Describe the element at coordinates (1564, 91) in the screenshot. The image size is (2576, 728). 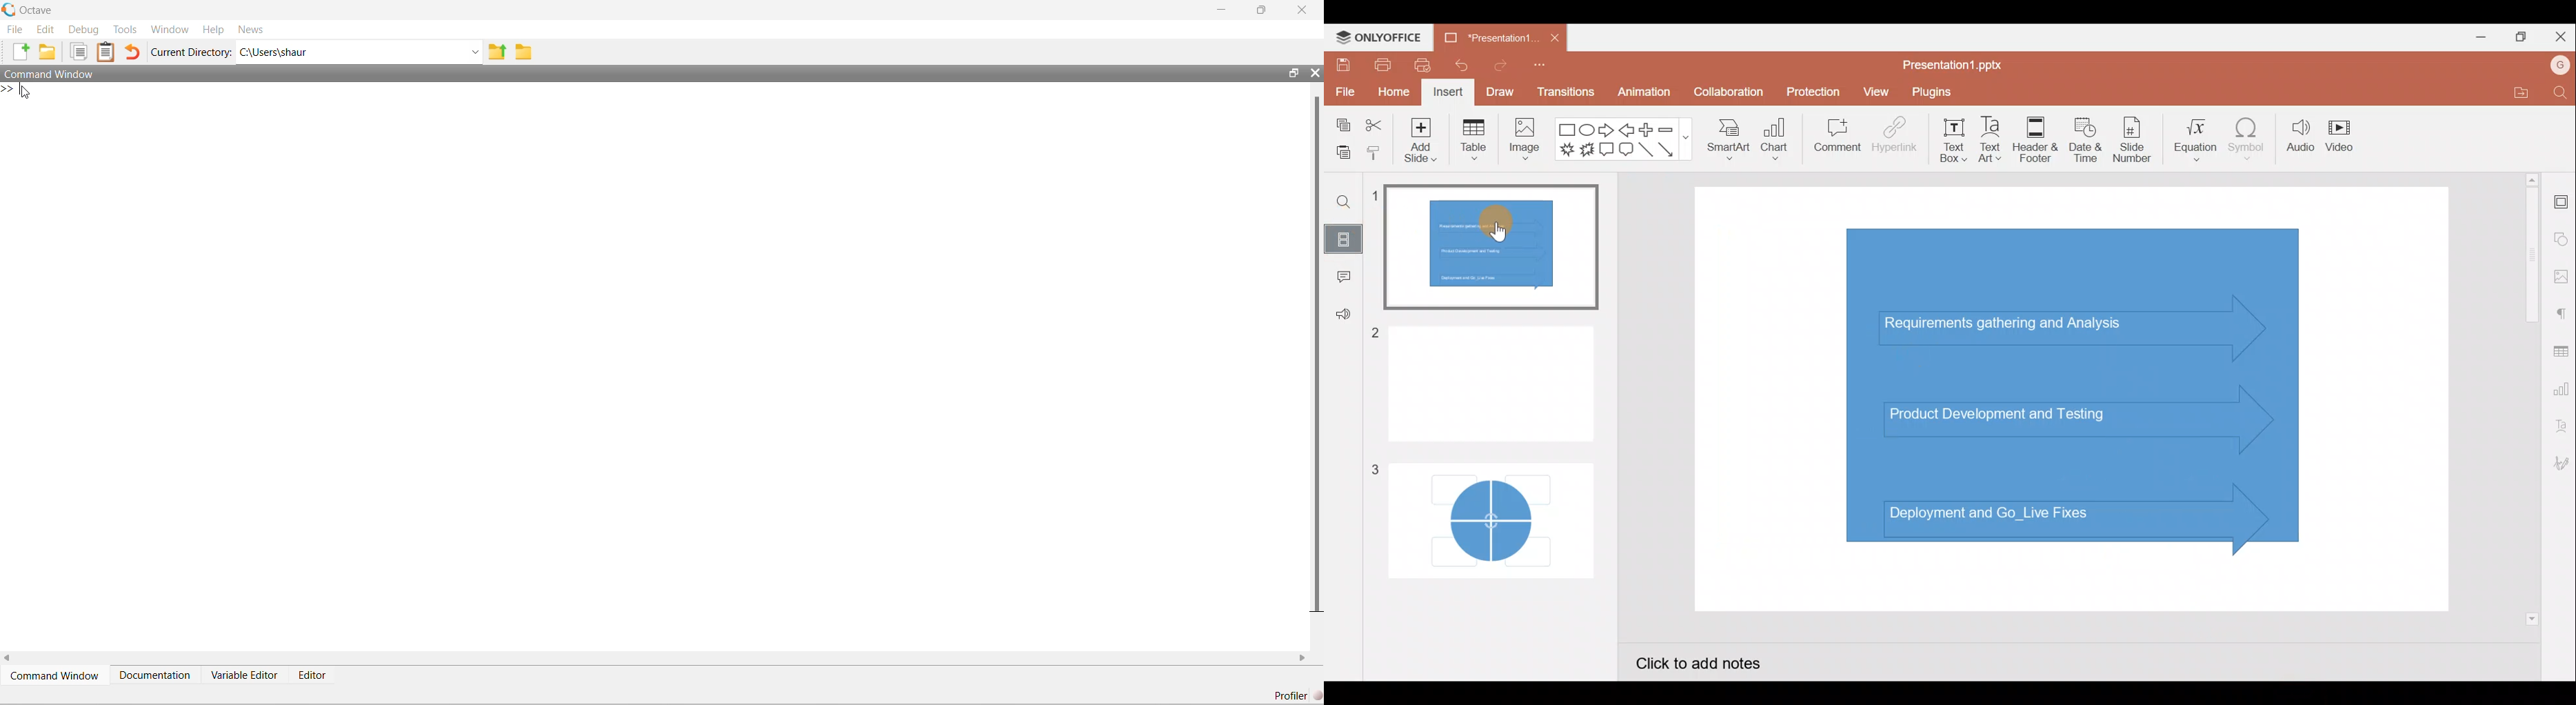
I see `Transitions` at that location.